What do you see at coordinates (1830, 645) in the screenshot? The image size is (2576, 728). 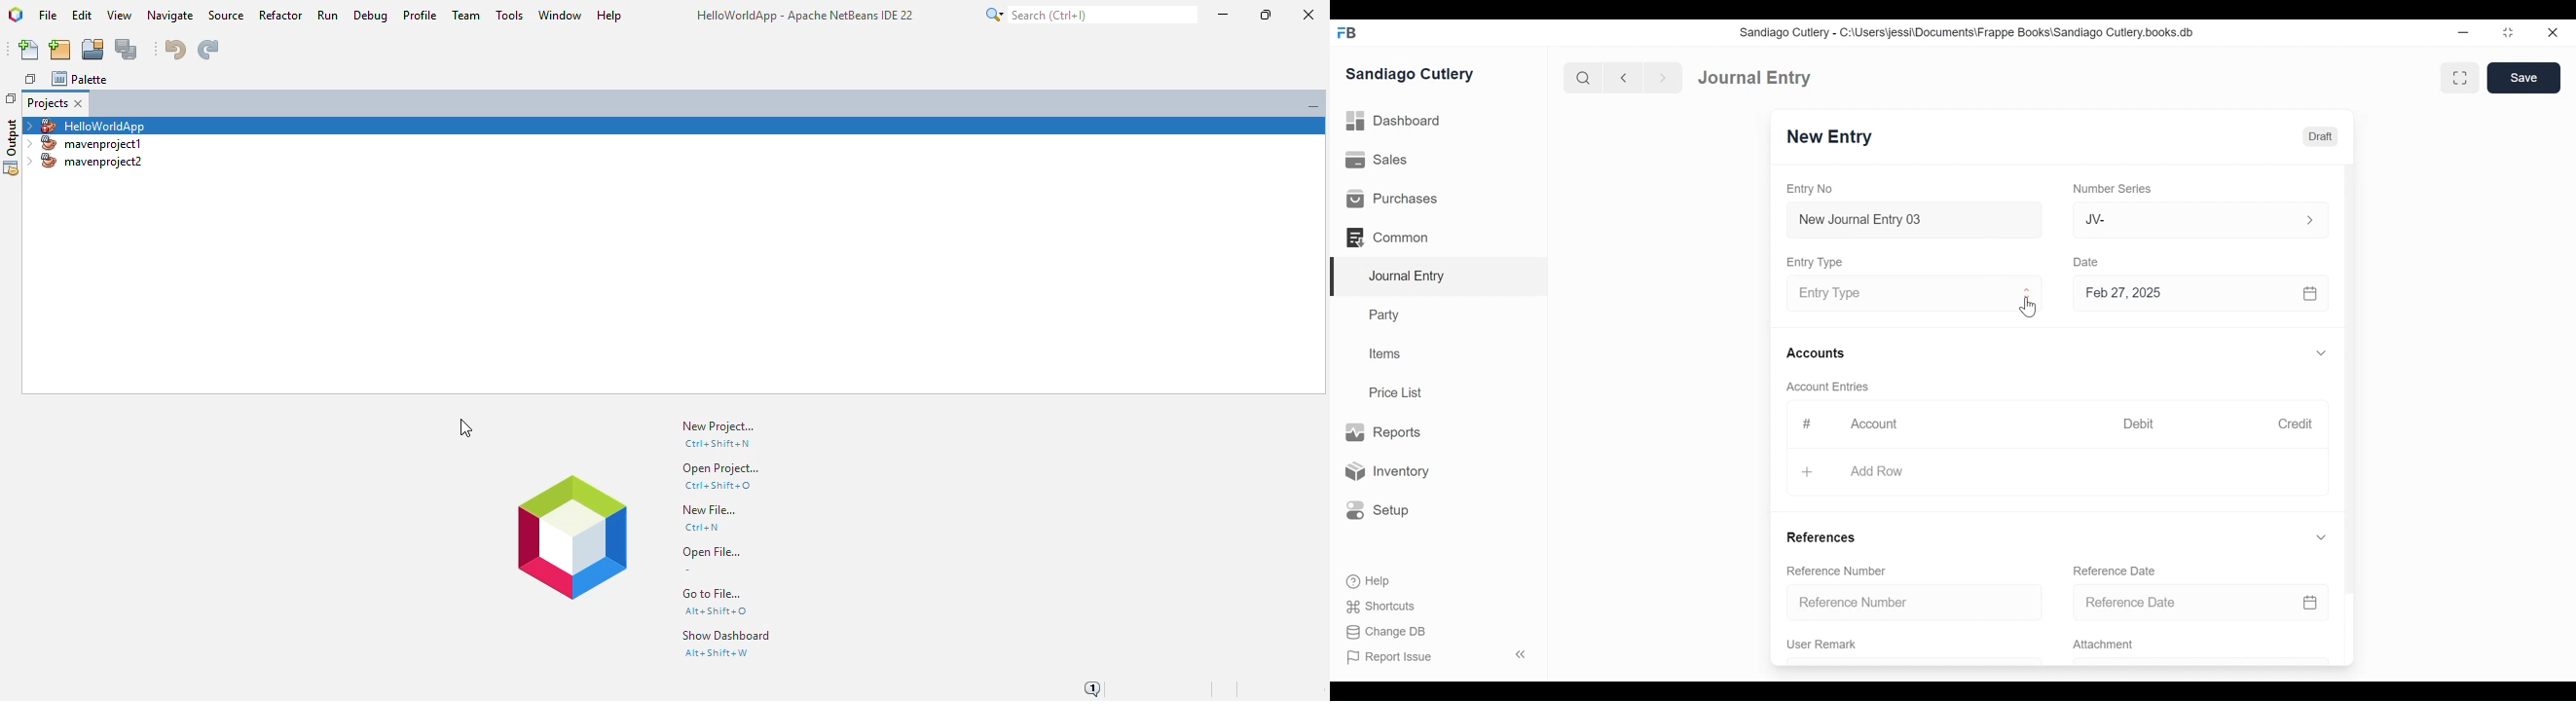 I see `User Remark` at bounding box center [1830, 645].